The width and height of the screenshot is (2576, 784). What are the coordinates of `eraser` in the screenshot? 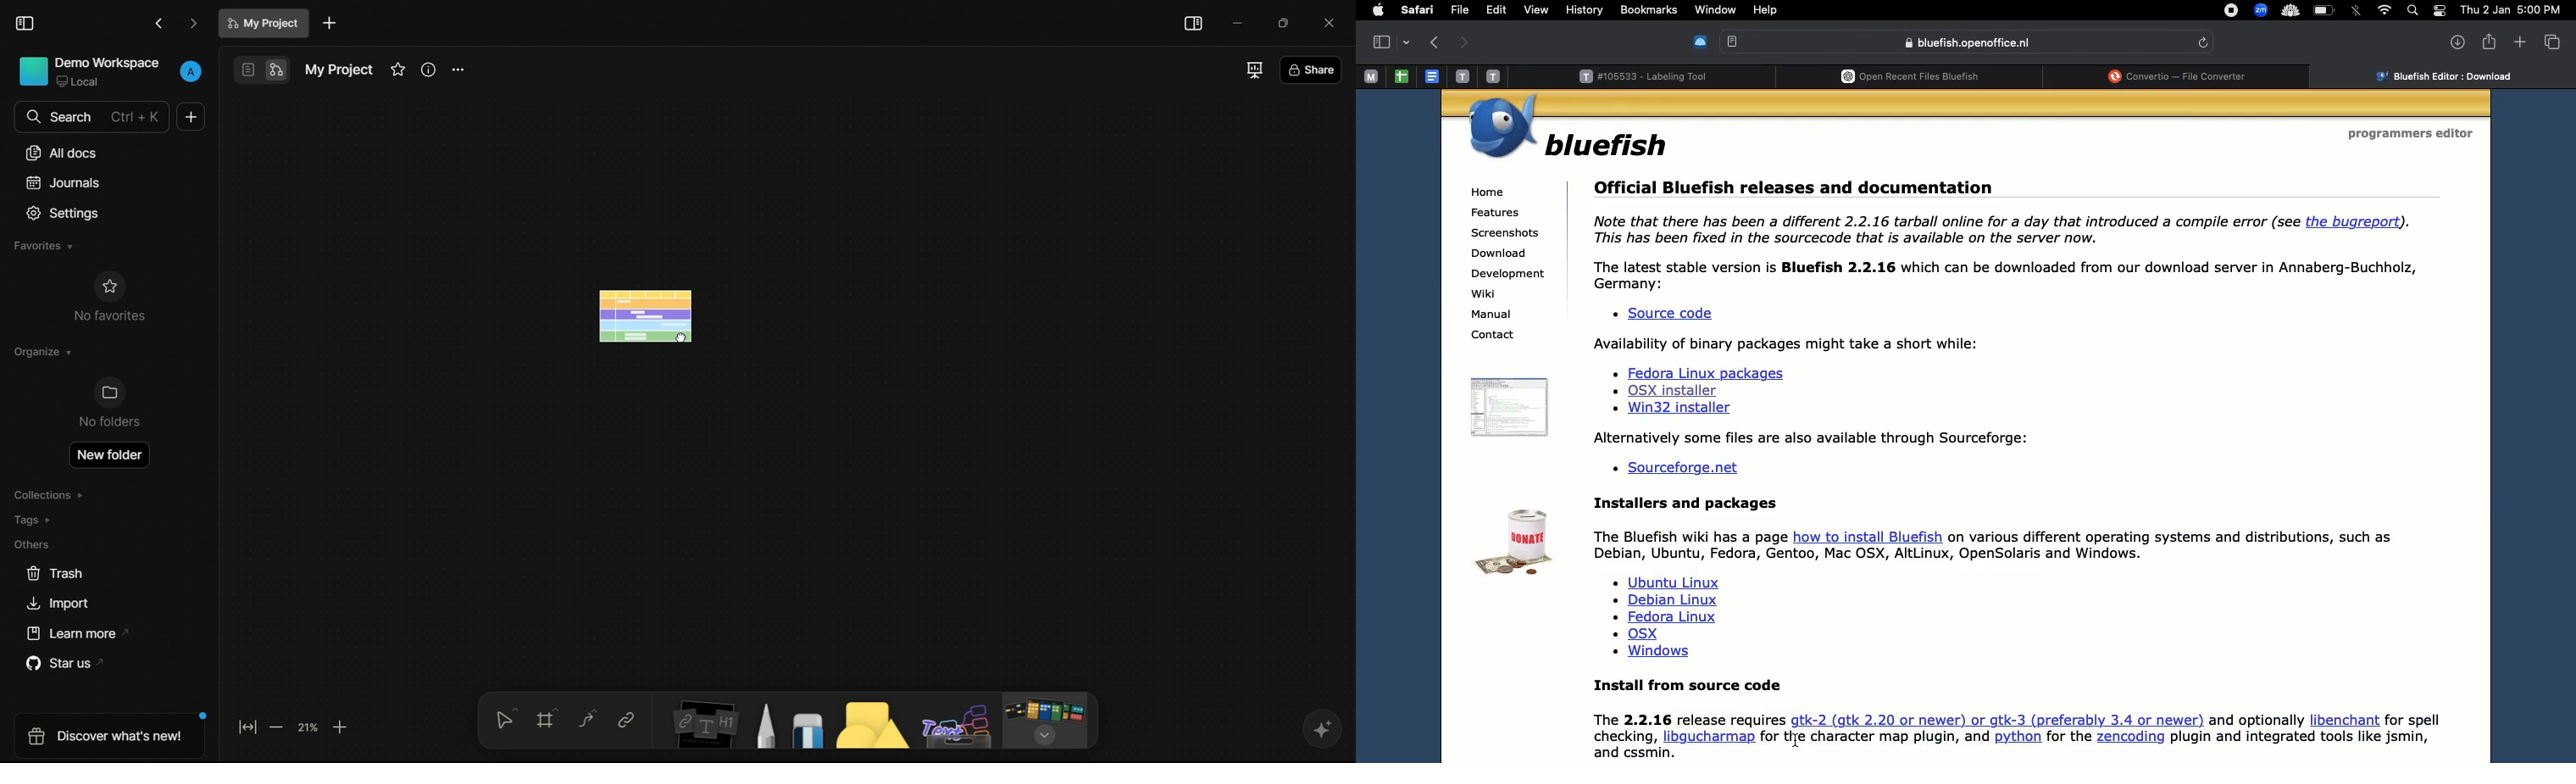 It's located at (811, 731).